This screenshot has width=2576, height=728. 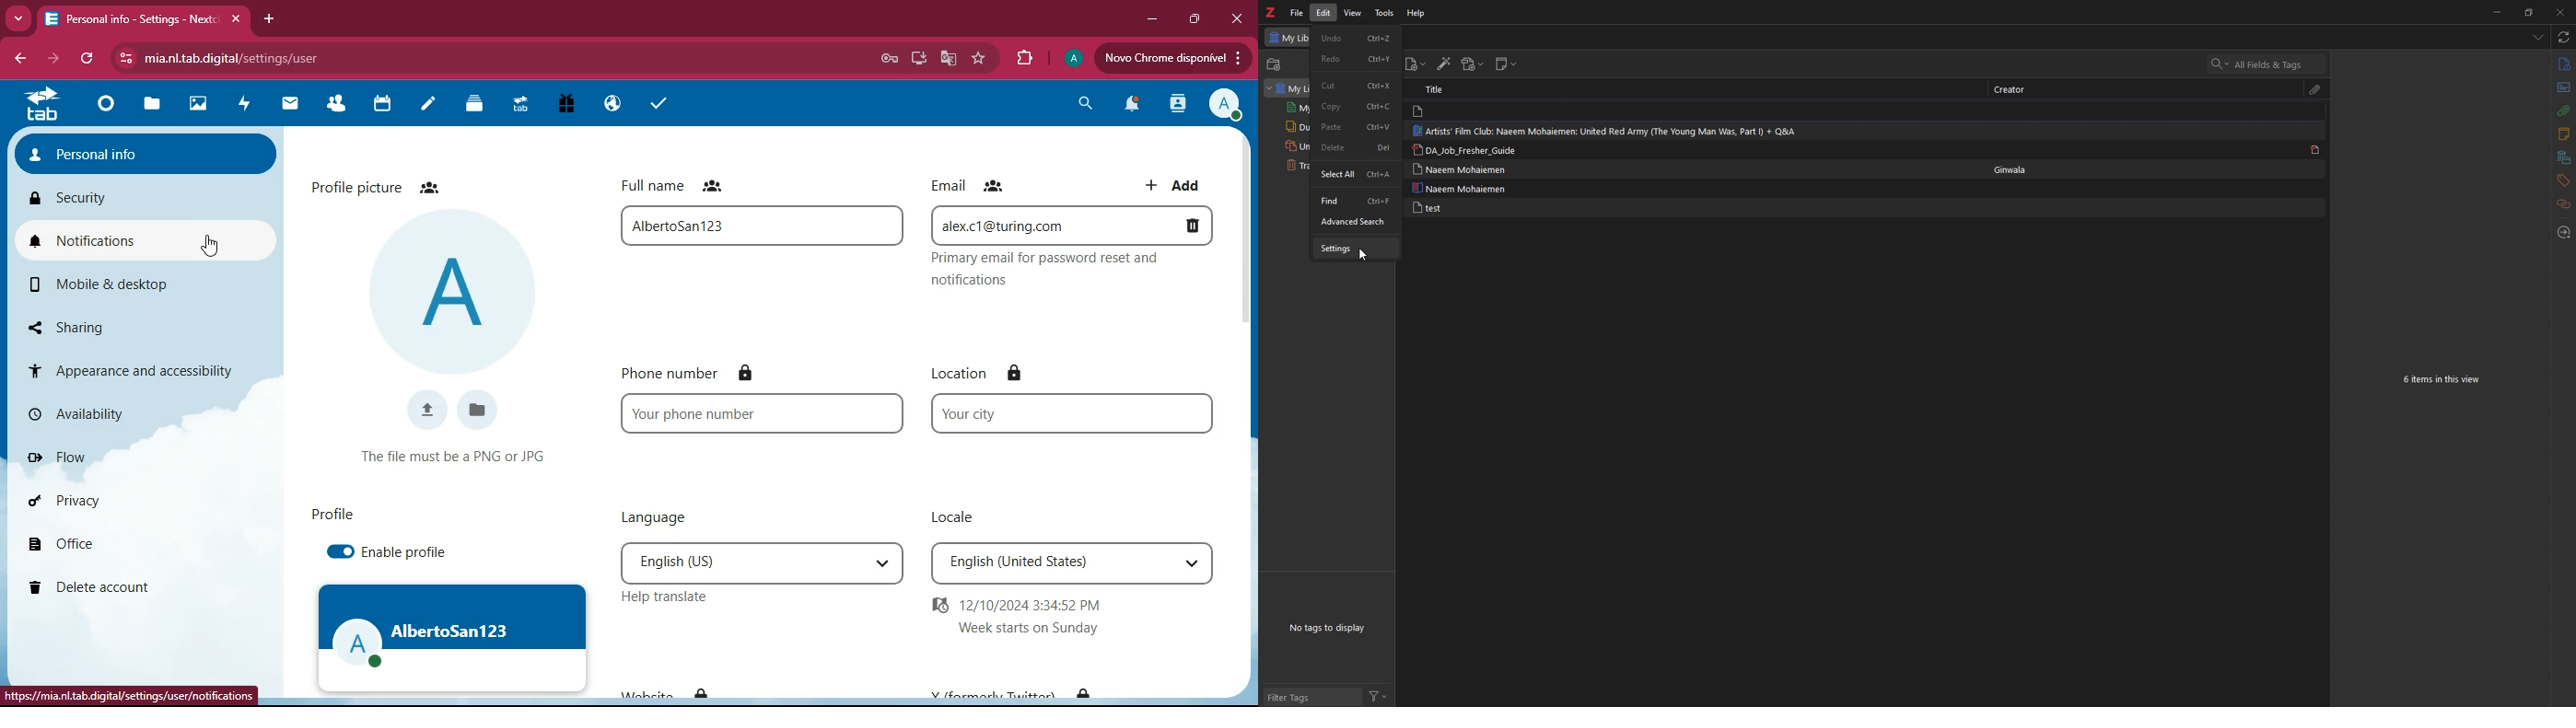 I want to click on profile, so click(x=329, y=516).